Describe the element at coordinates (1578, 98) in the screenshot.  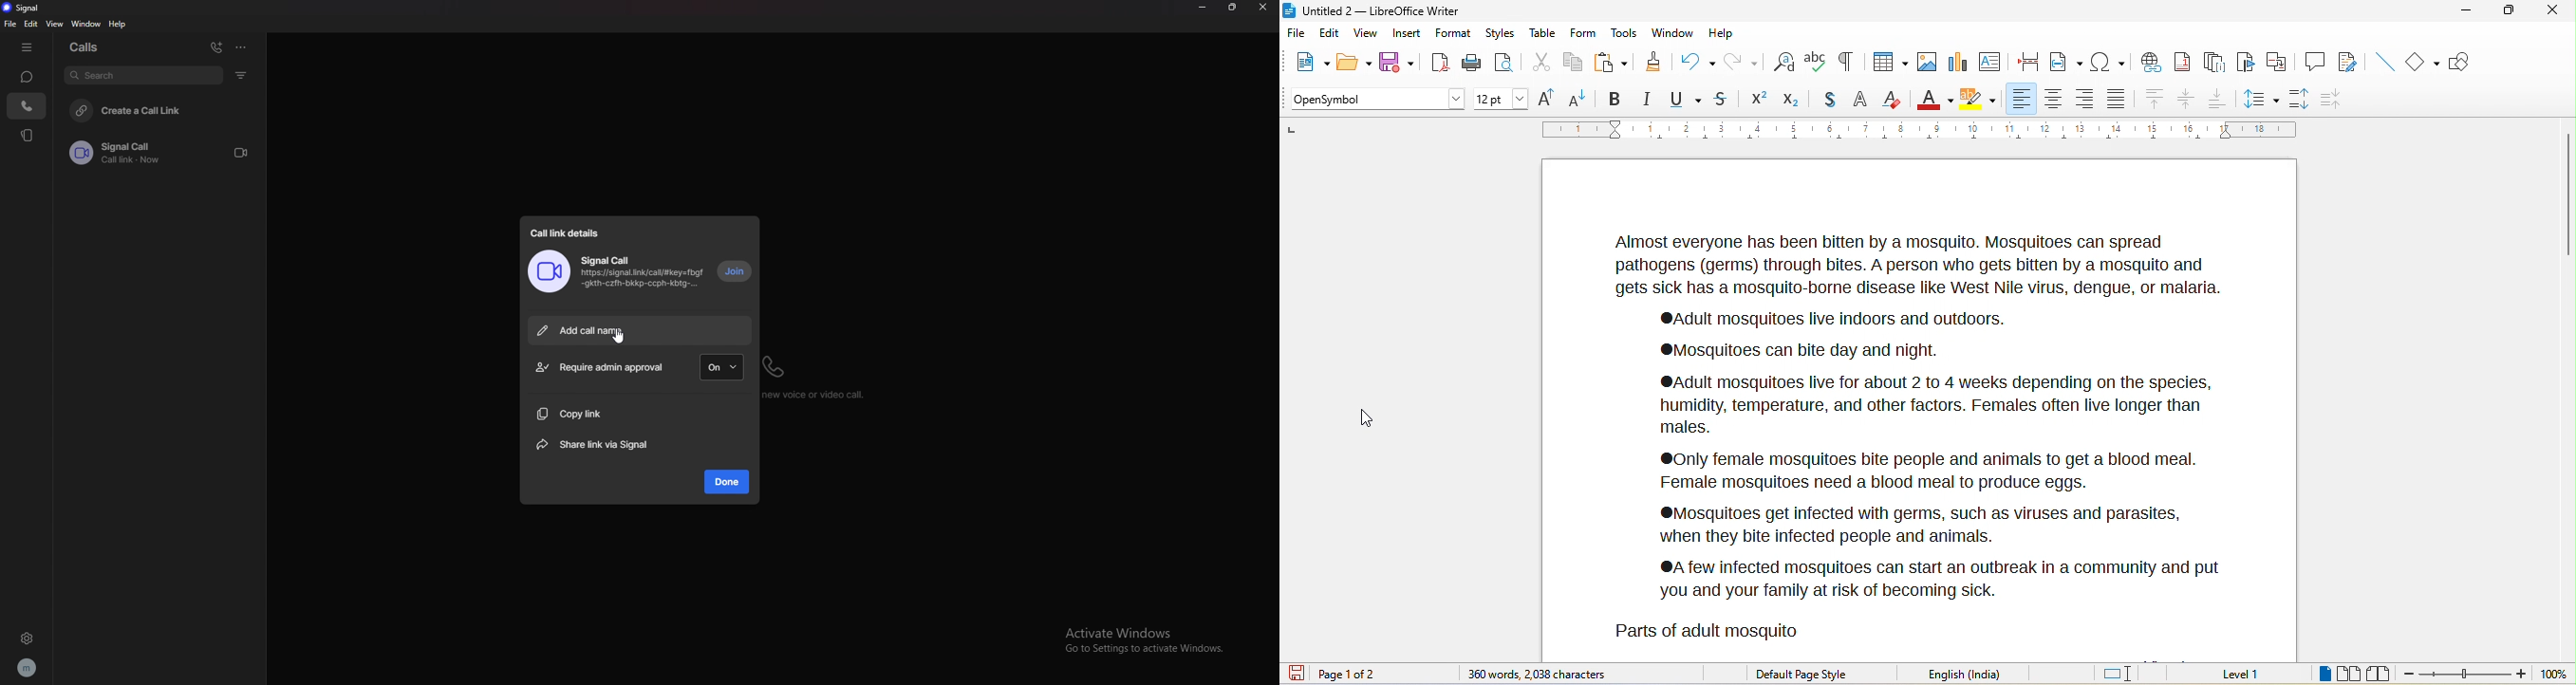
I see `decrease size` at that location.